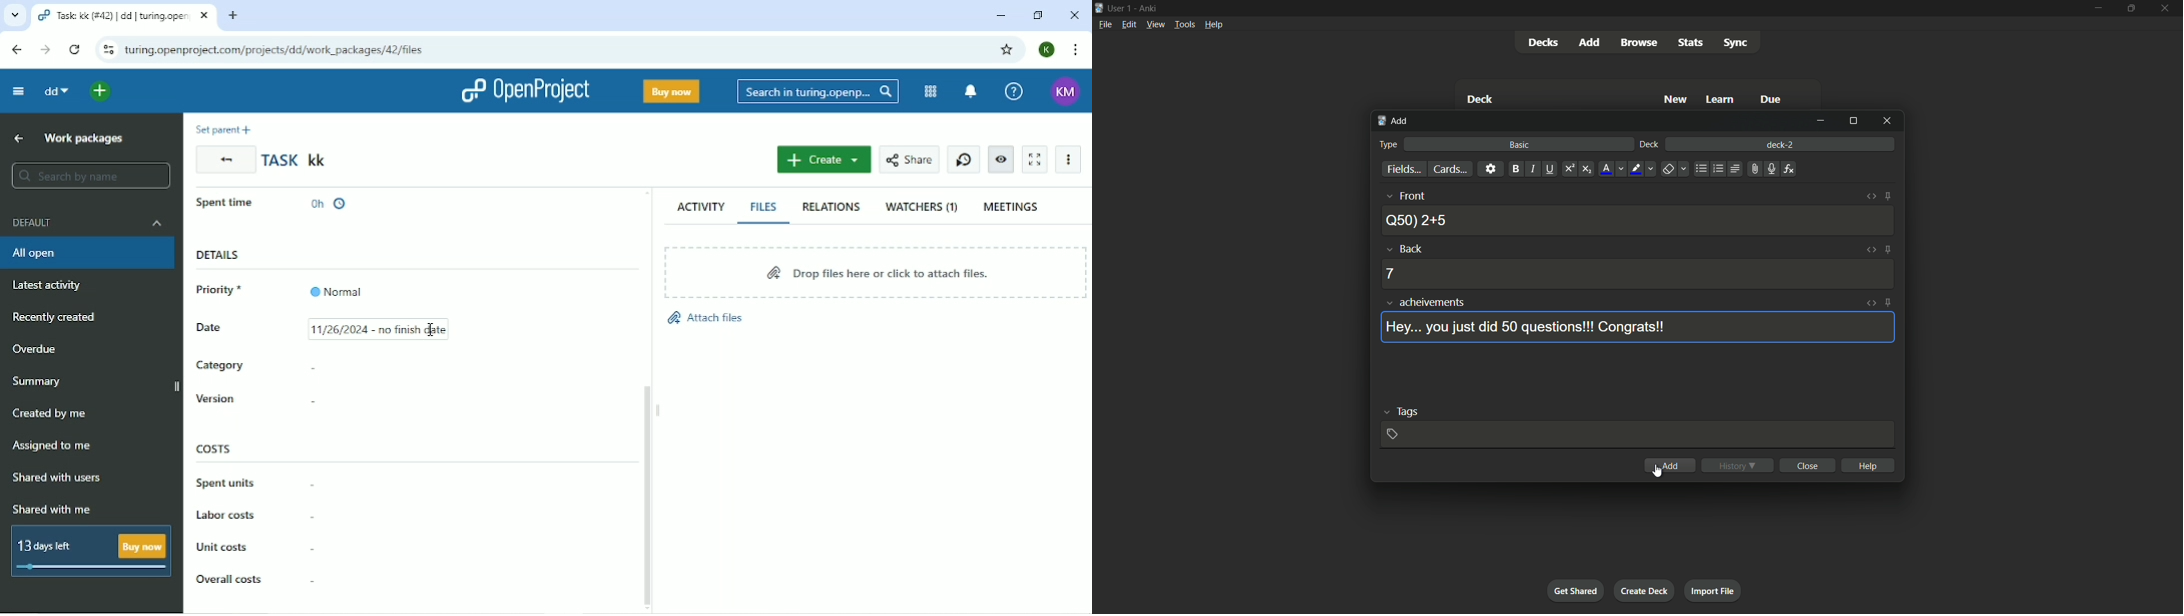 The image size is (2184, 616). What do you see at coordinates (1790, 169) in the screenshot?
I see `equations` at bounding box center [1790, 169].